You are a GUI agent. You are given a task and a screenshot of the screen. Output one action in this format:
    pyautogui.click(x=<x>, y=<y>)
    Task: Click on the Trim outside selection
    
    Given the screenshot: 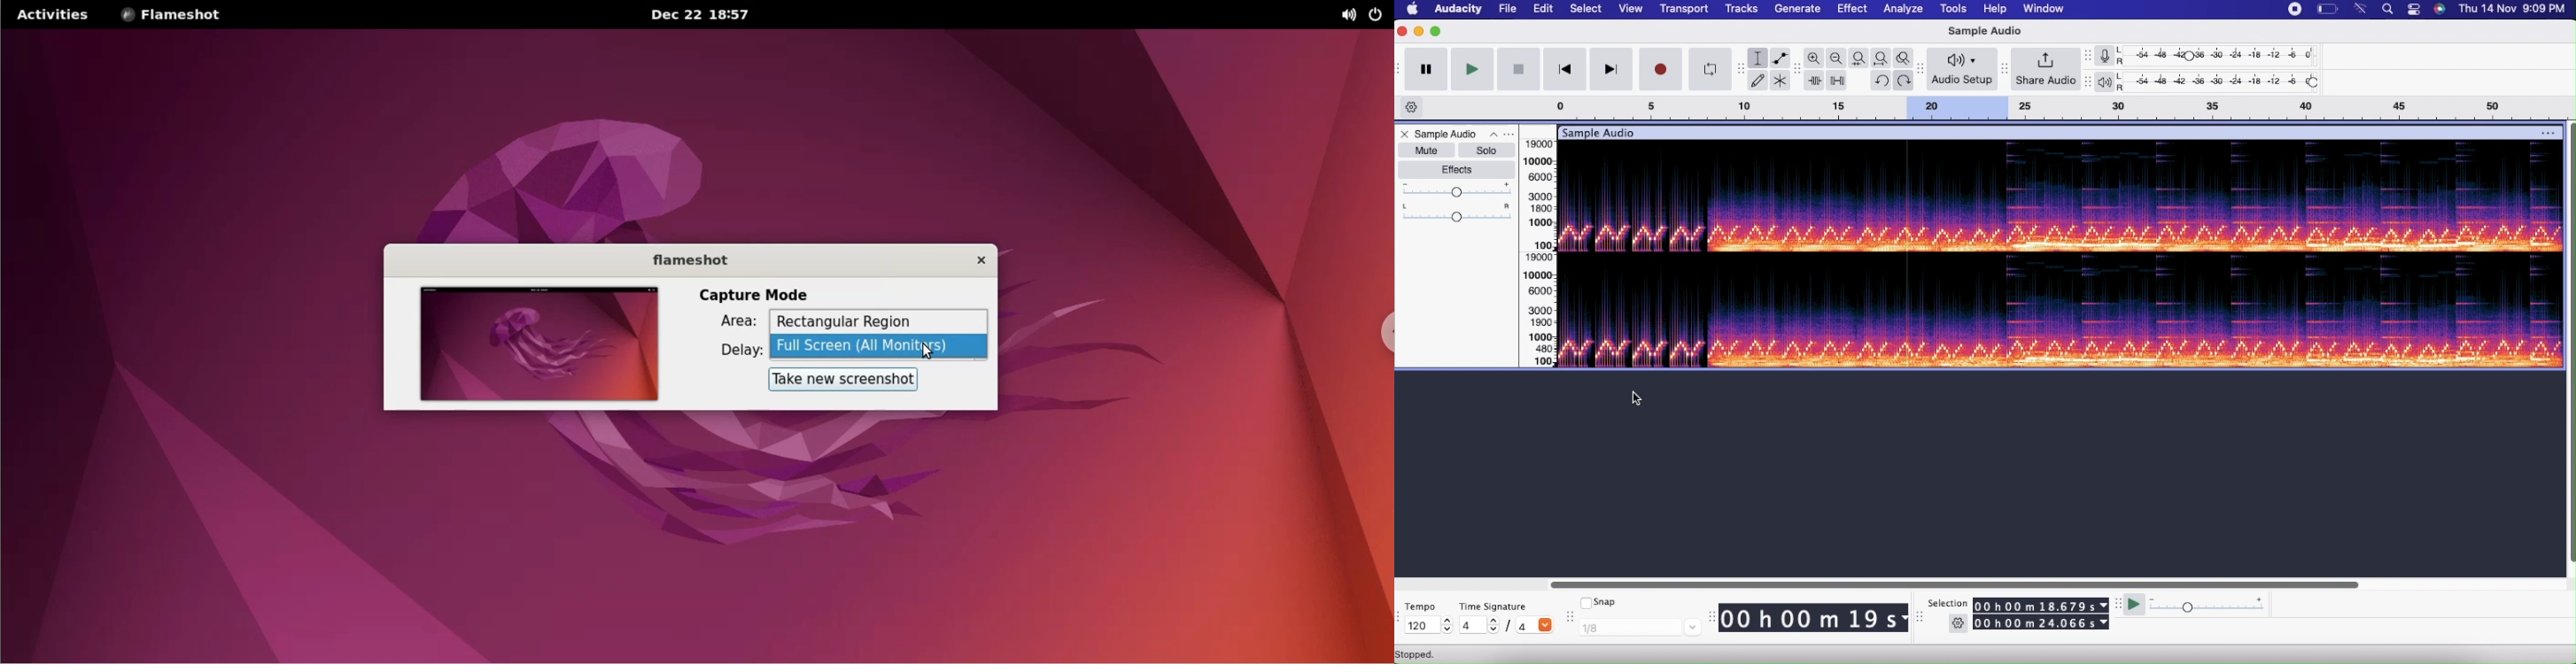 What is the action you would take?
    pyautogui.click(x=1815, y=80)
    